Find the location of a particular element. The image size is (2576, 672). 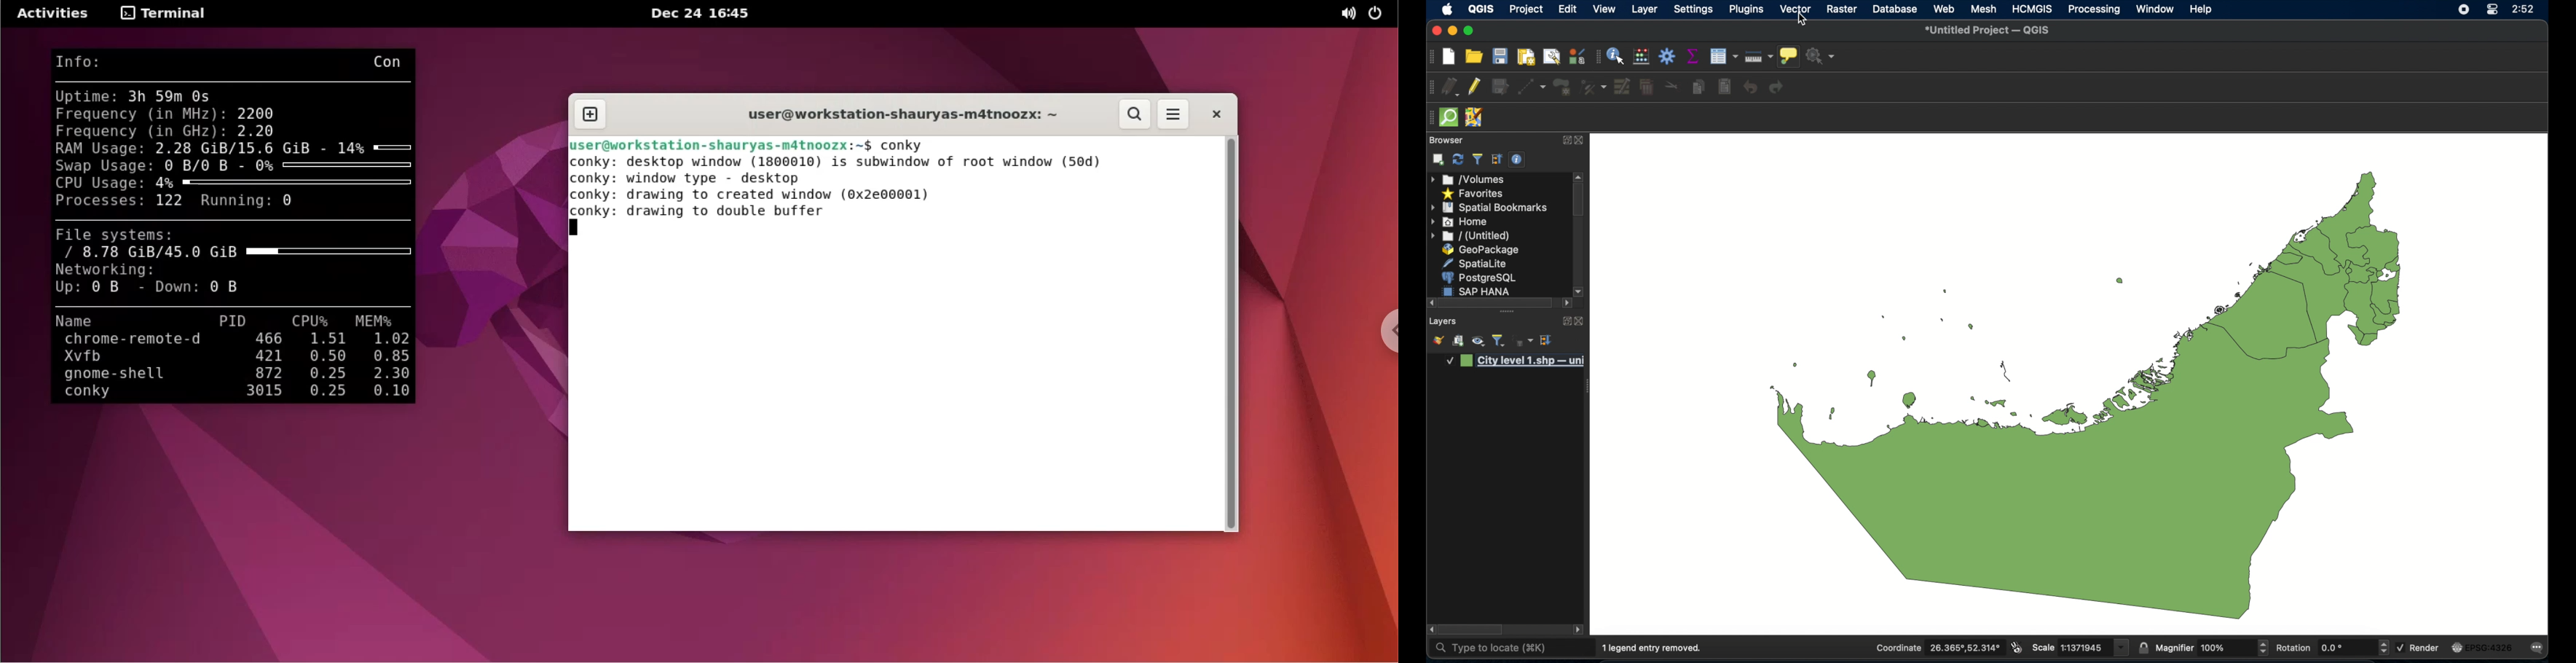

mesh is located at coordinates (1984, 10).